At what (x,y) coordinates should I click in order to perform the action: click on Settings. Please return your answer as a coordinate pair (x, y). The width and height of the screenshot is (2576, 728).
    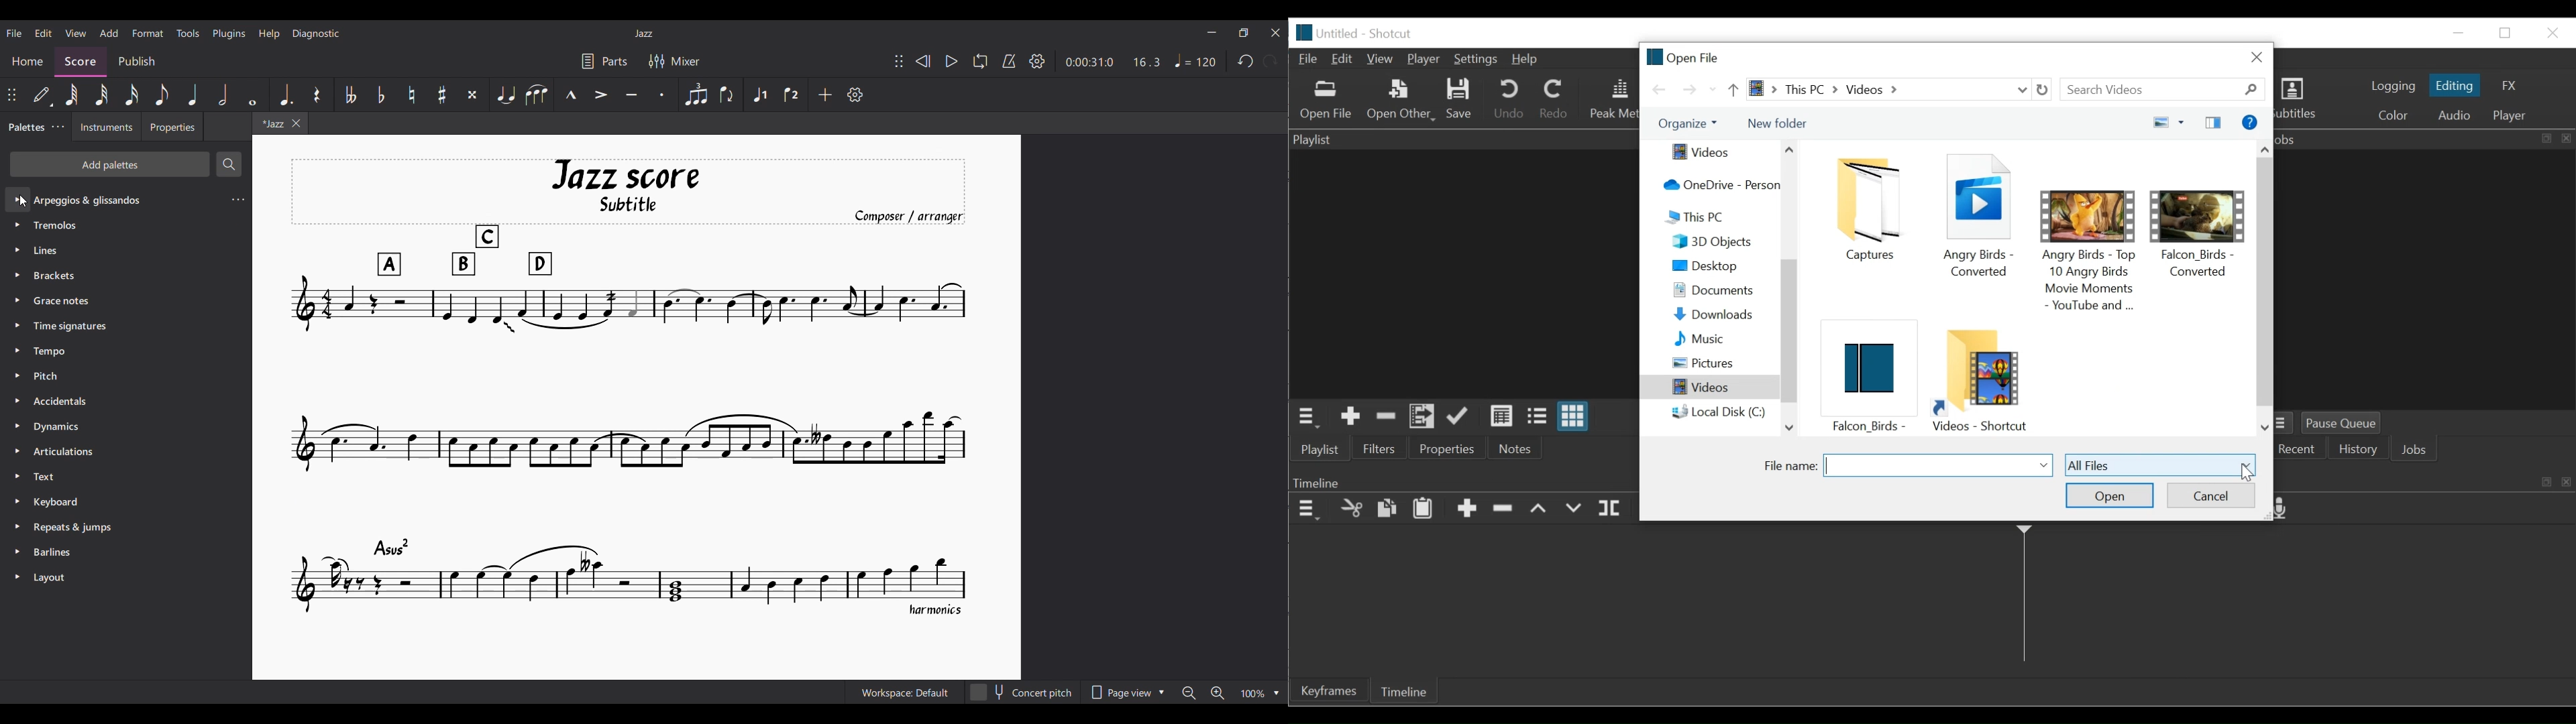
    Looking at the image, I should click on (1476, 60).